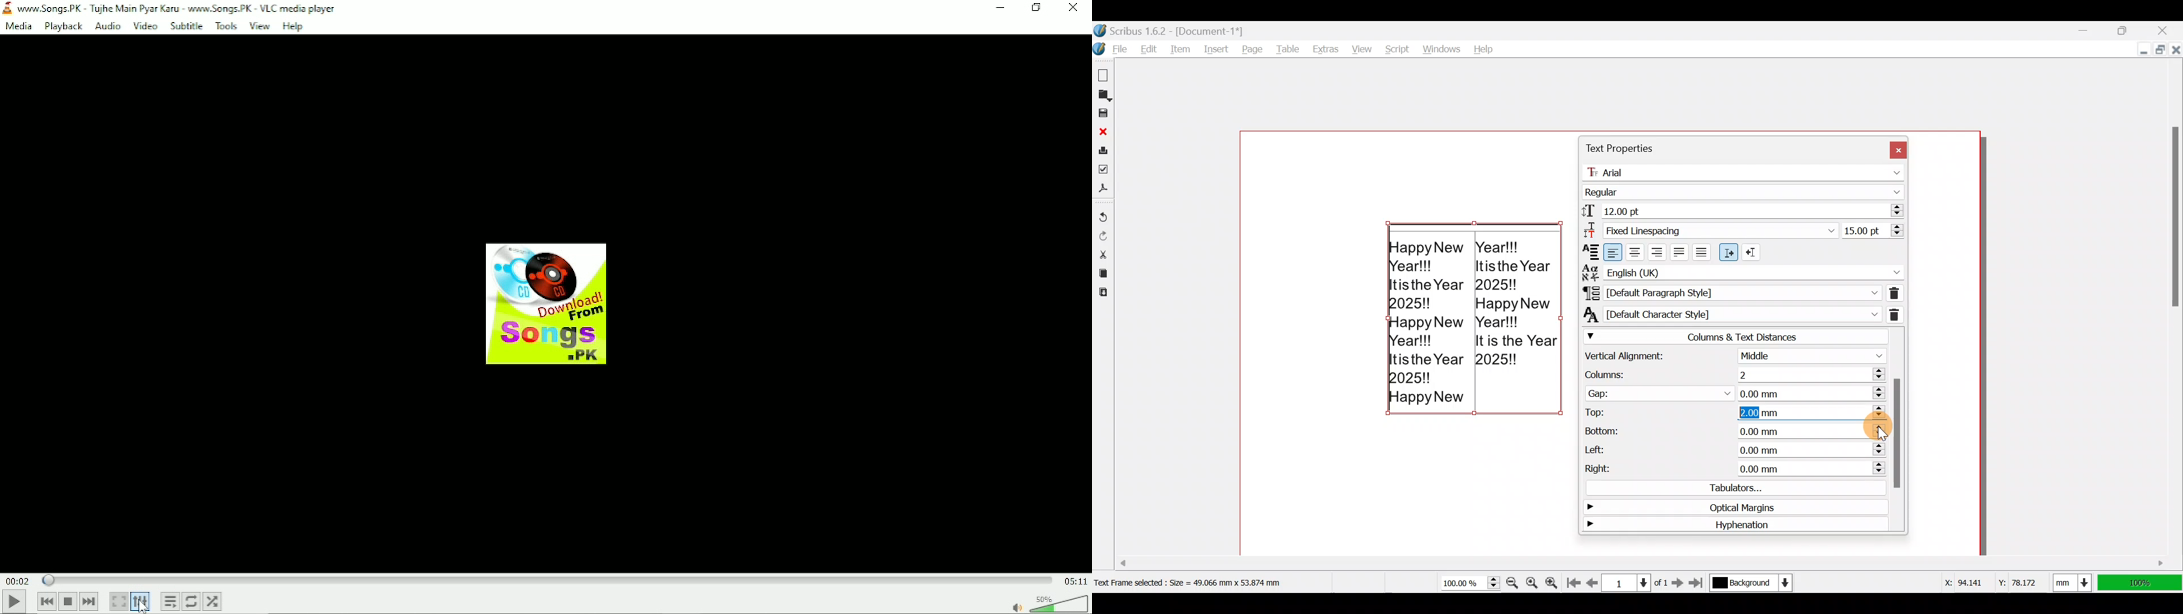  What do you see at coordinates (1898, 148) in the screenshot?
I see `Close` at bounding box center [1898, 148].